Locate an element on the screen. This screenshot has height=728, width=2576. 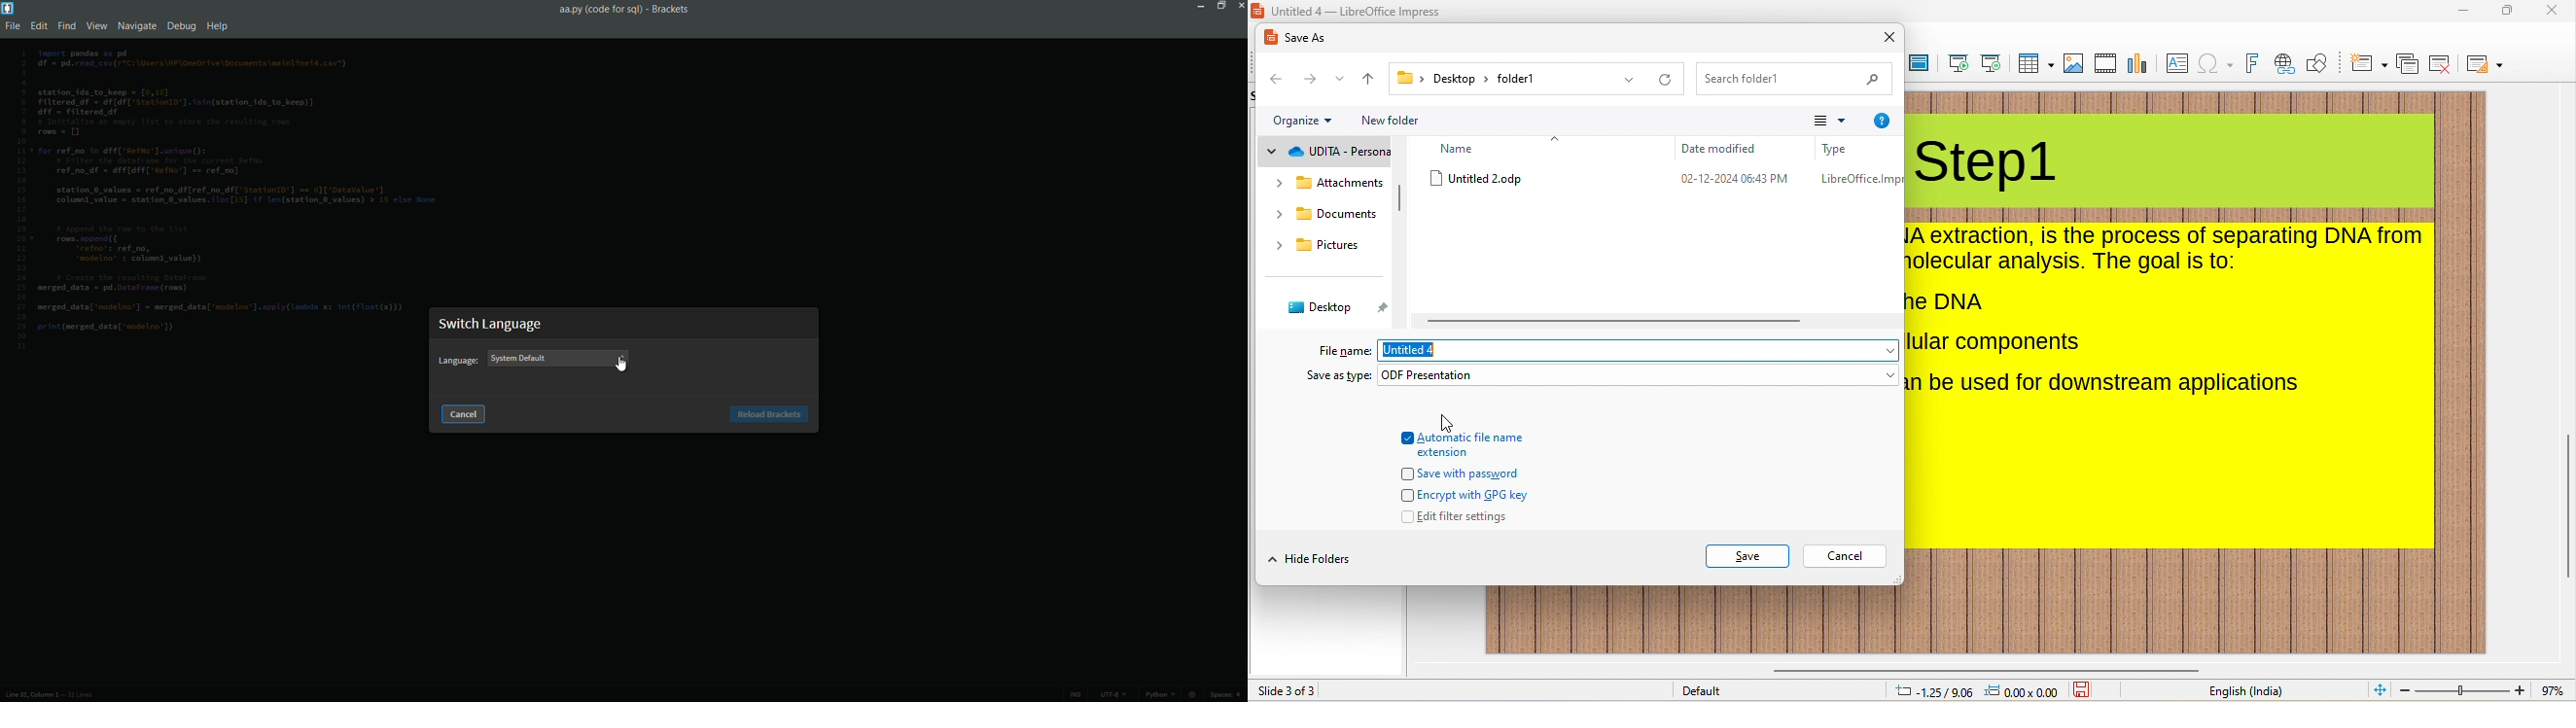
slide 3 of 3 is located at coordinates (1289, 690).